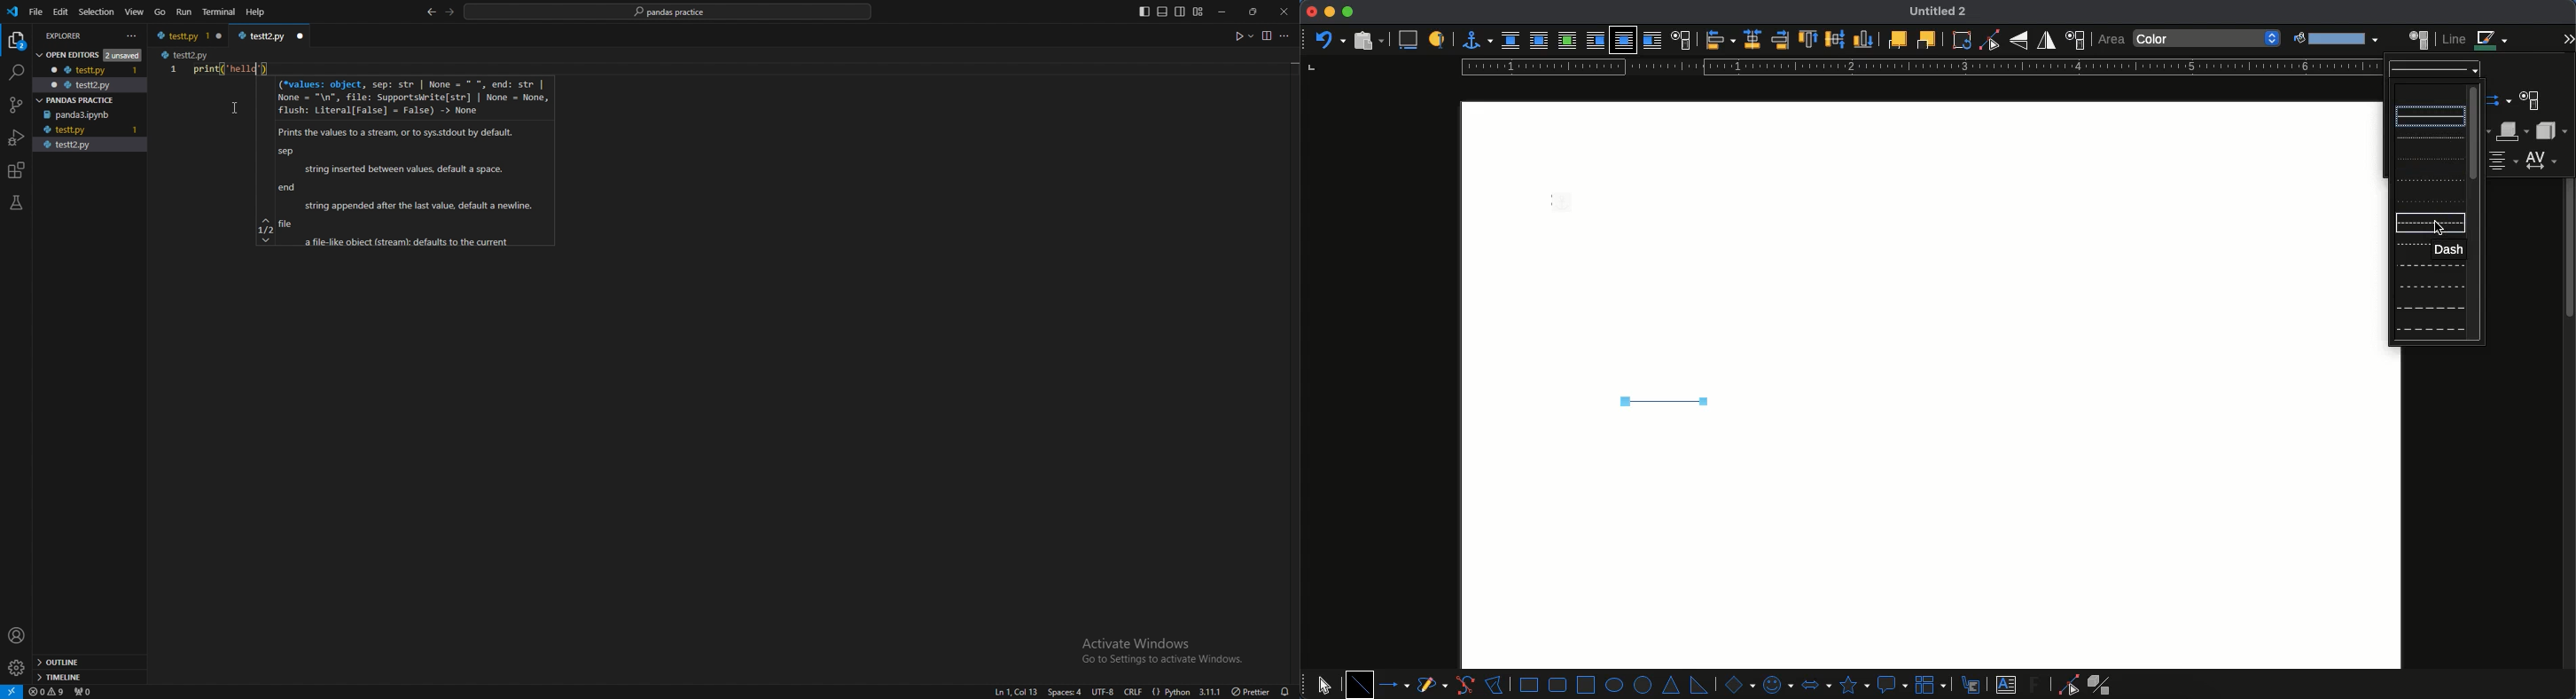 The width and height of the screenshot is (2576, 700). Describe the element at coordinates (2419, 38) in the screenshot. I see `area` at that location.